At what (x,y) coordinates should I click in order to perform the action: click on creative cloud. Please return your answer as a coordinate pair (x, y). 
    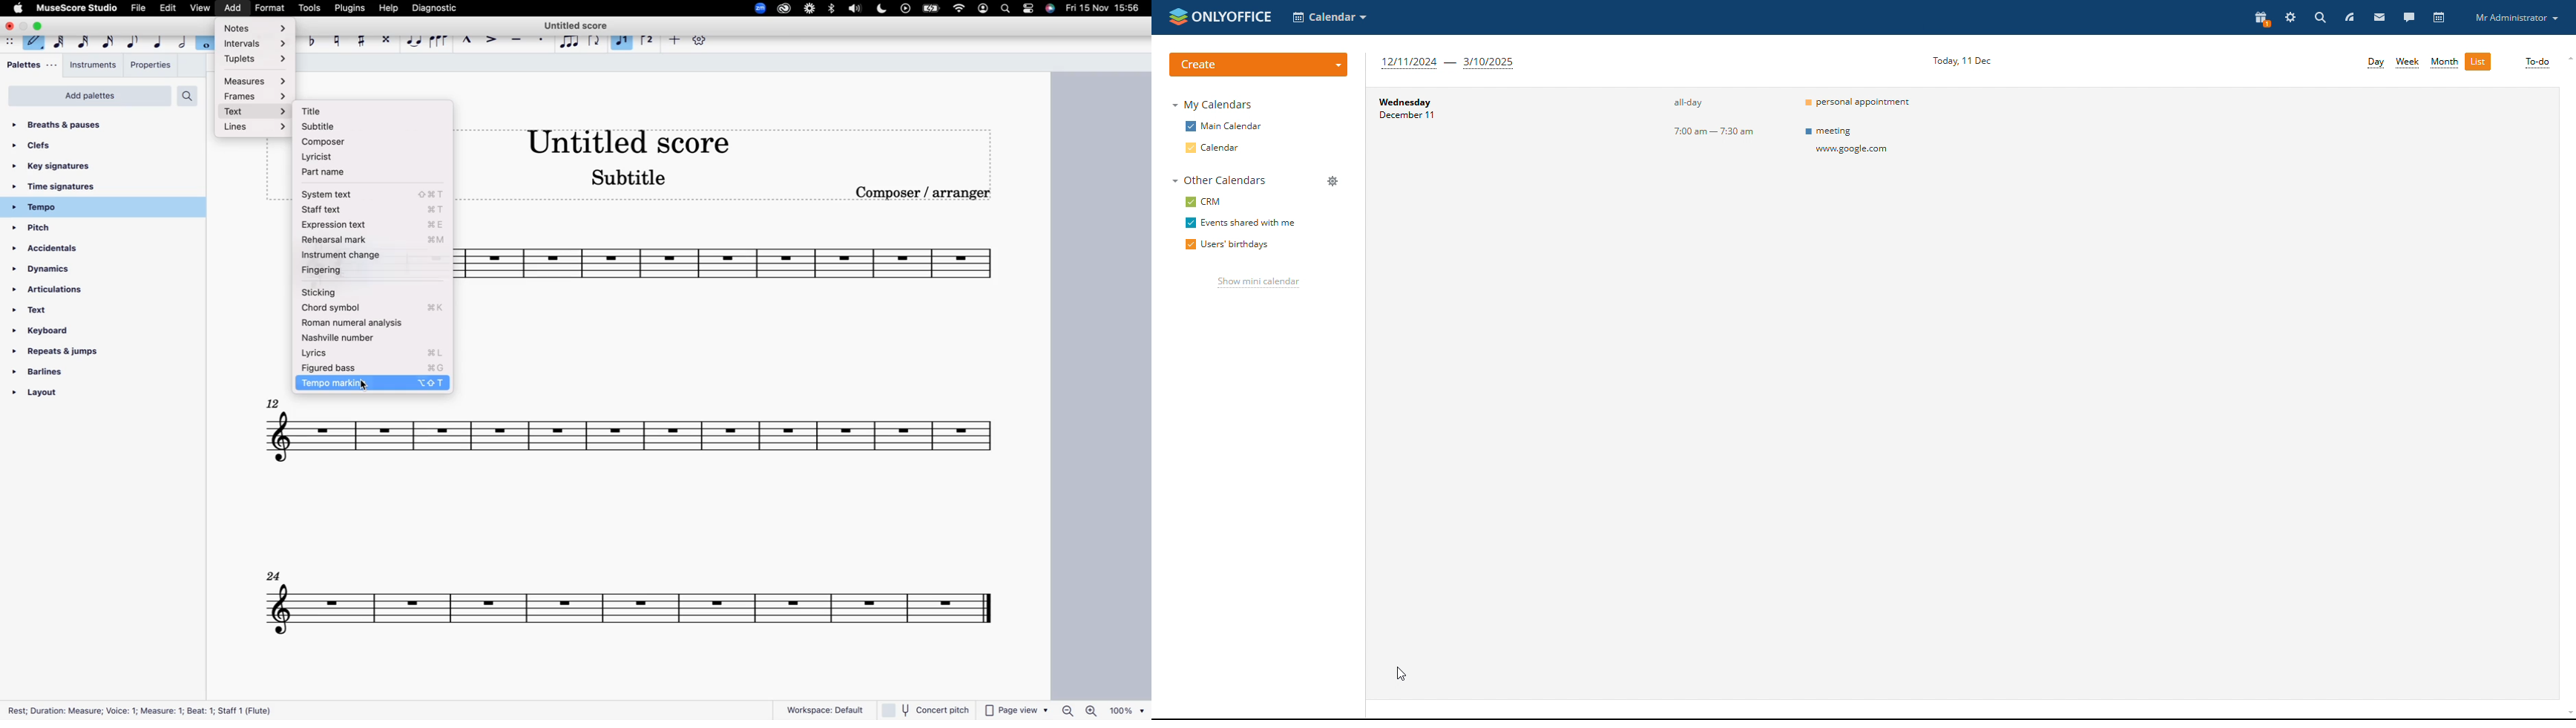
    Looking at the image, I should click on (782, 10).